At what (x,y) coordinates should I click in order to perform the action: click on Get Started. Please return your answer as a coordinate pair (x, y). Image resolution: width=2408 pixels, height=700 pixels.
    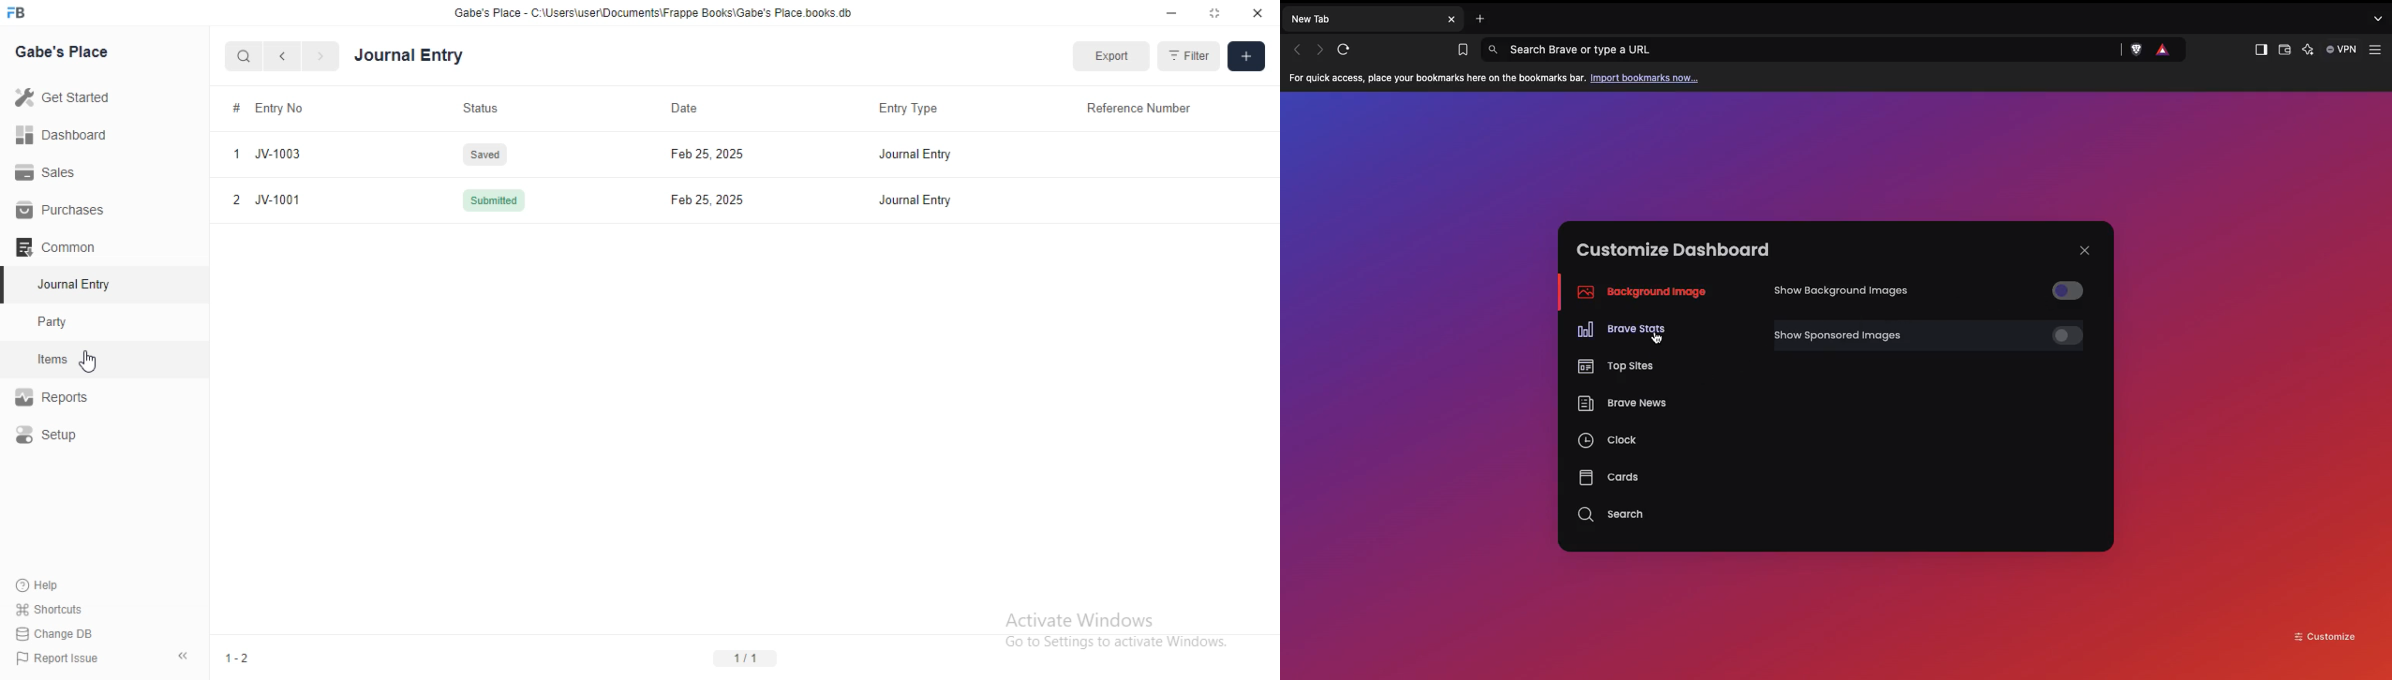
    Looking at the image, I should click on (67, 96).